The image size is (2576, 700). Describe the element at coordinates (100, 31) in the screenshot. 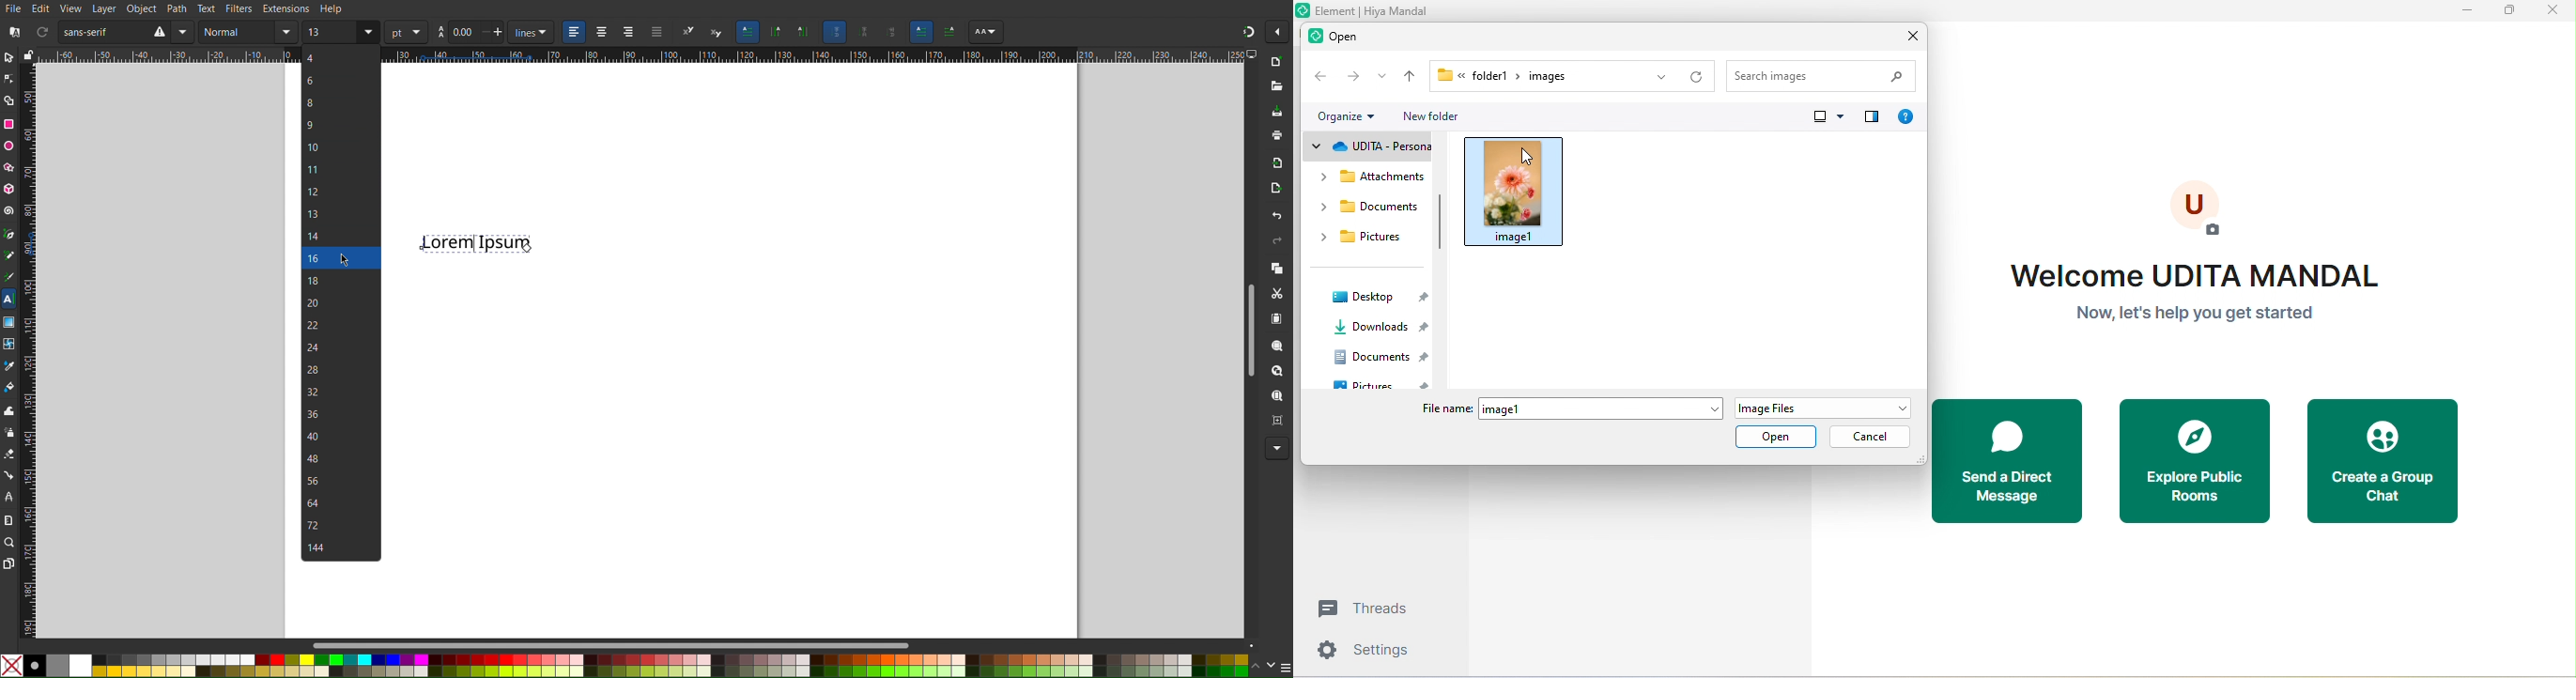

I see `sans` at that location.